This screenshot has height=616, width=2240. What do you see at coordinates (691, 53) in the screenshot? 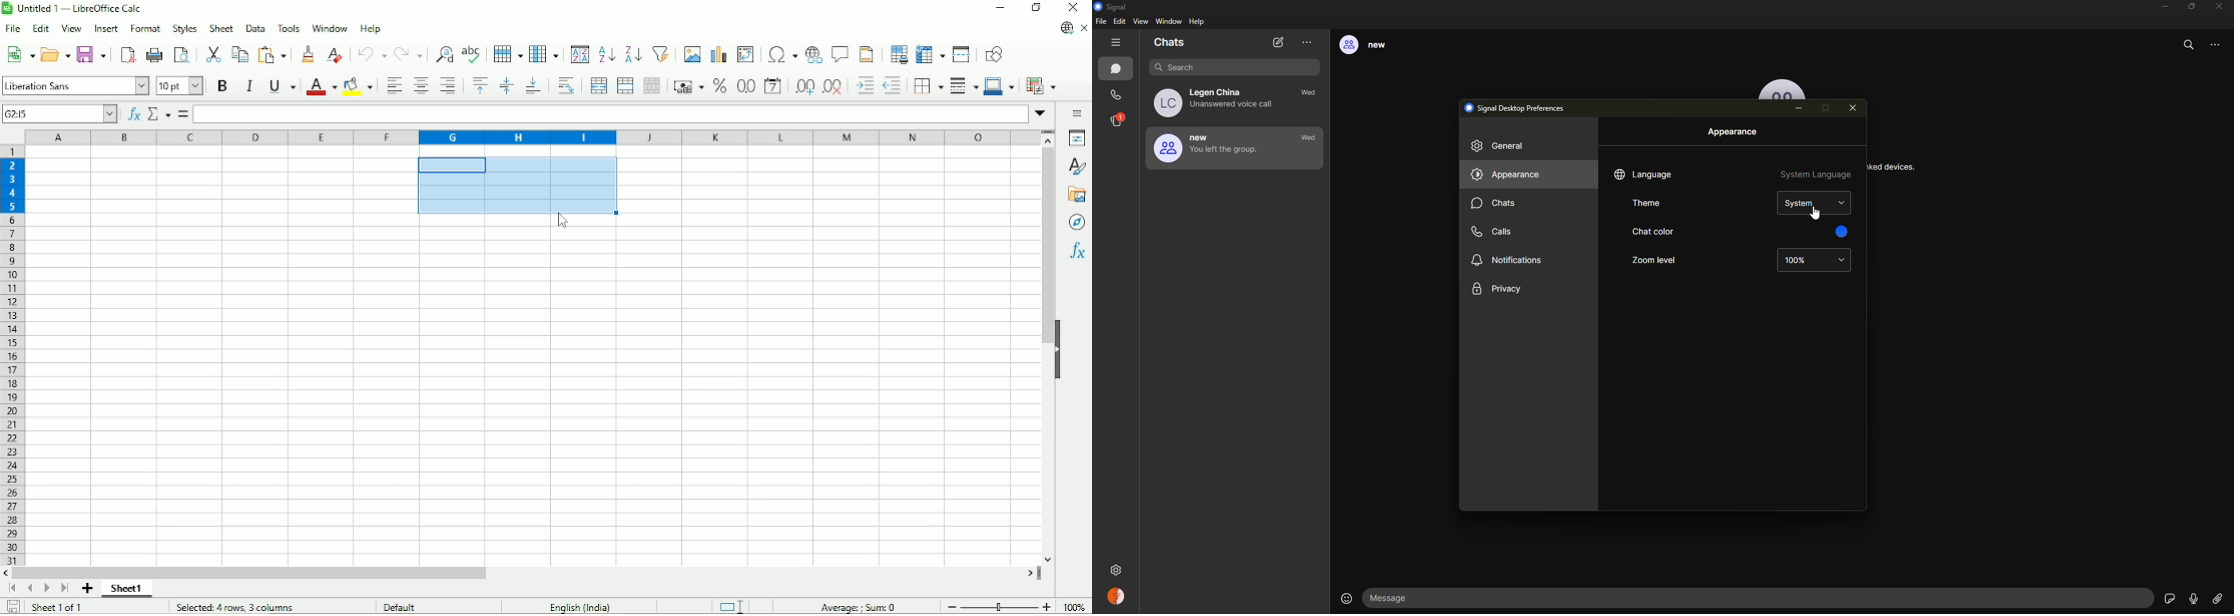
I see `Insert image` at bounding box center [691, 53].